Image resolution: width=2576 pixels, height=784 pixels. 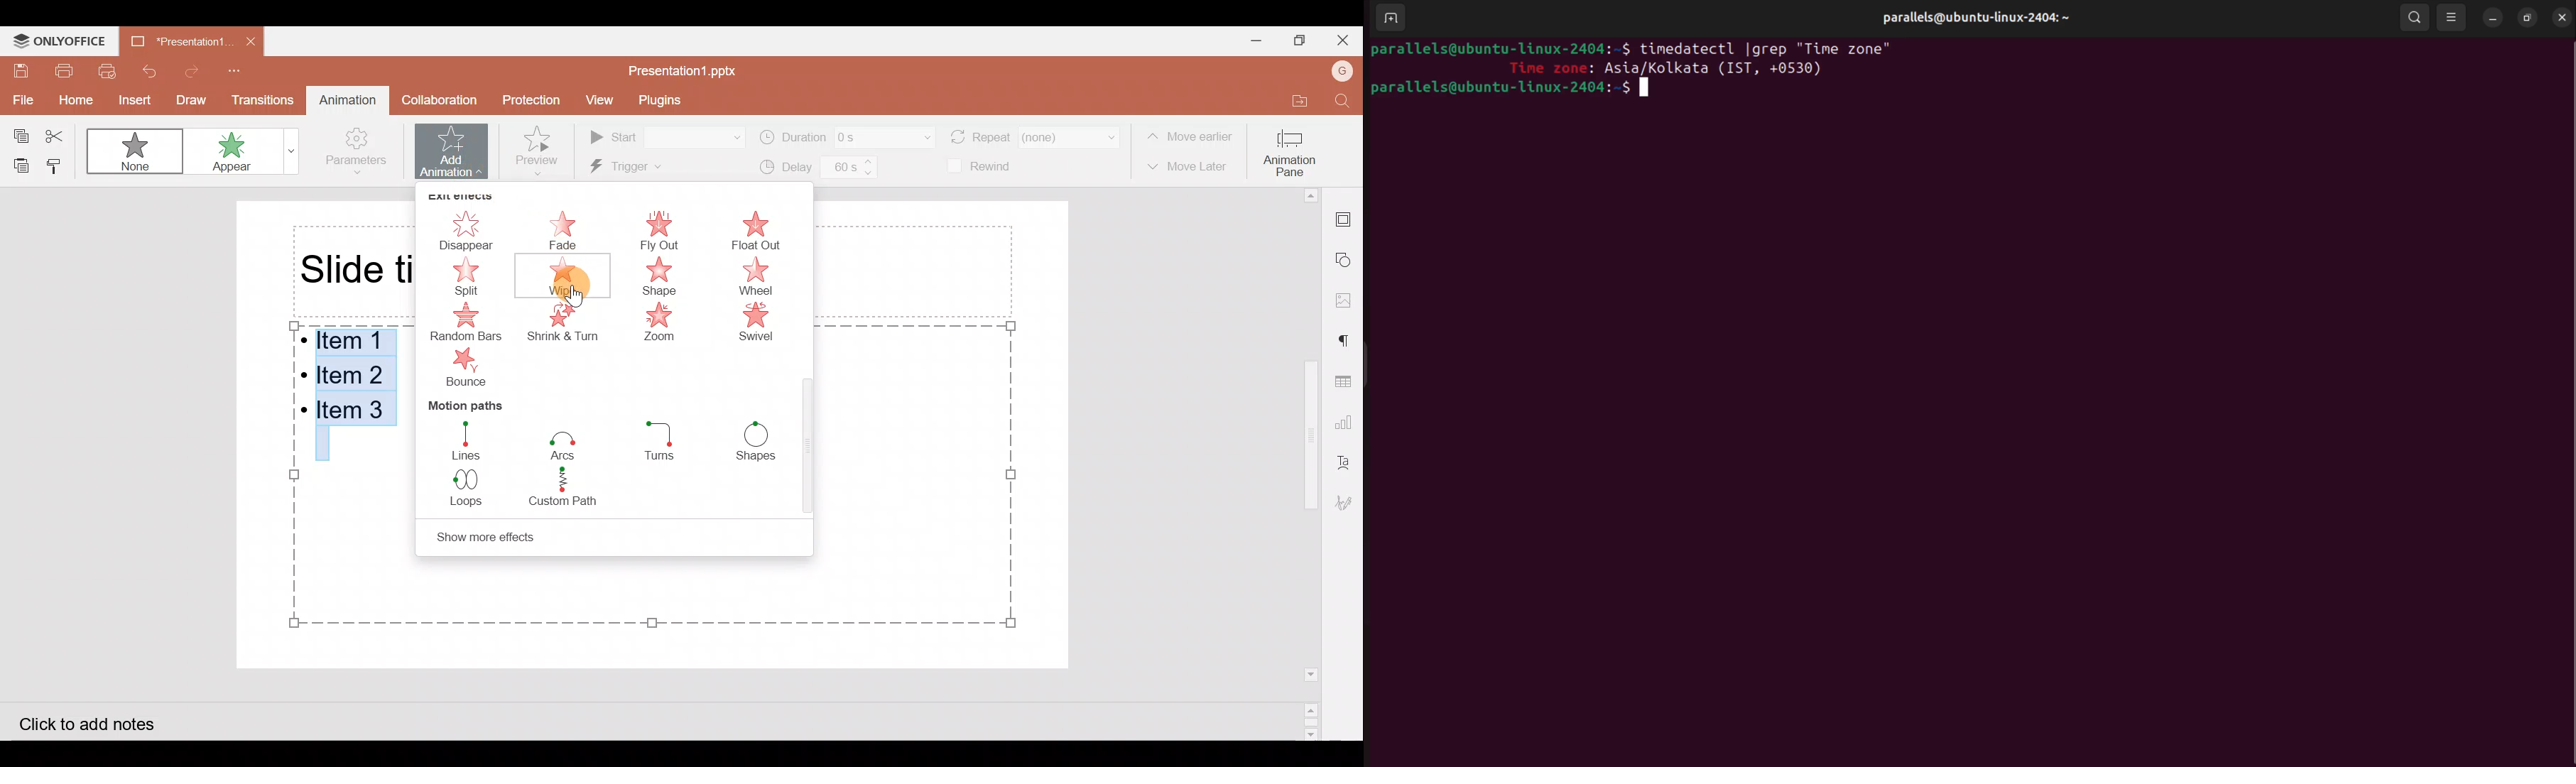 I want to click on Print file, so click(x=63, y=68).